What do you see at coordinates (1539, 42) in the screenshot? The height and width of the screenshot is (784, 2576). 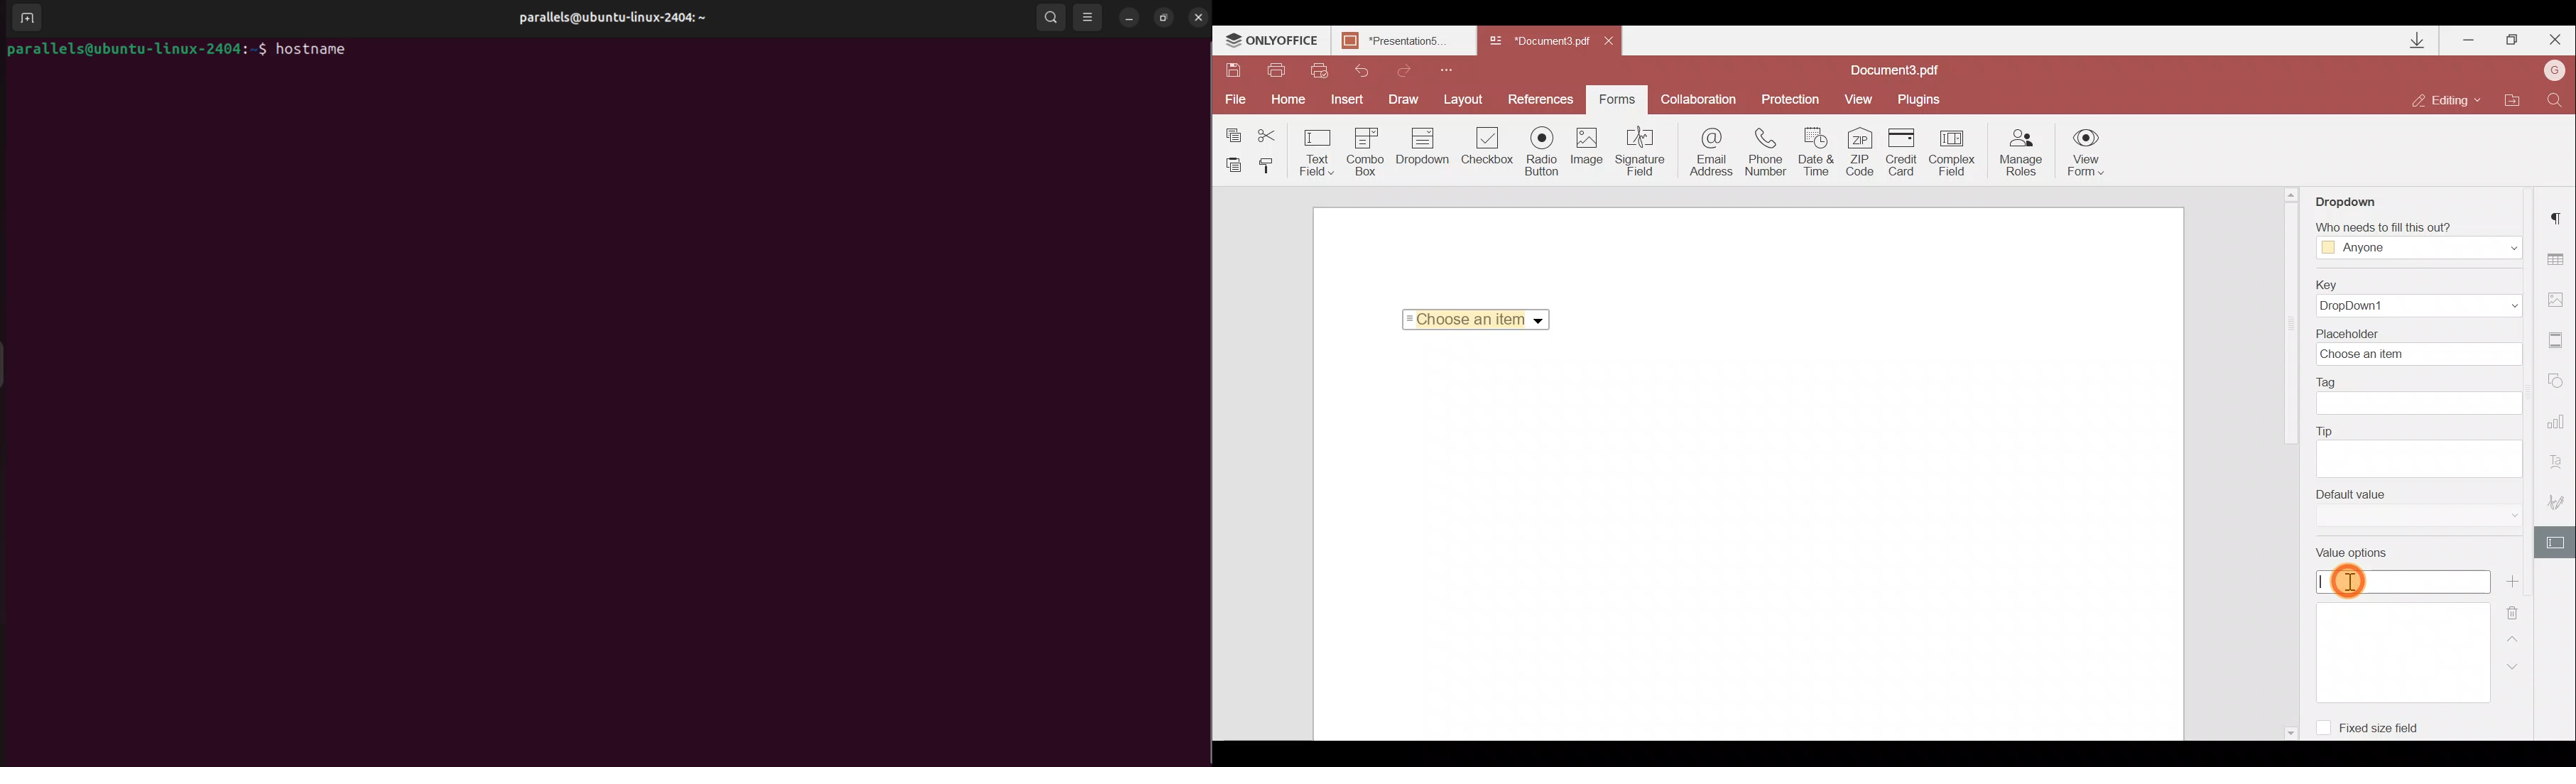 I see `Document3.pdf` at bounding box center [1539, 42].